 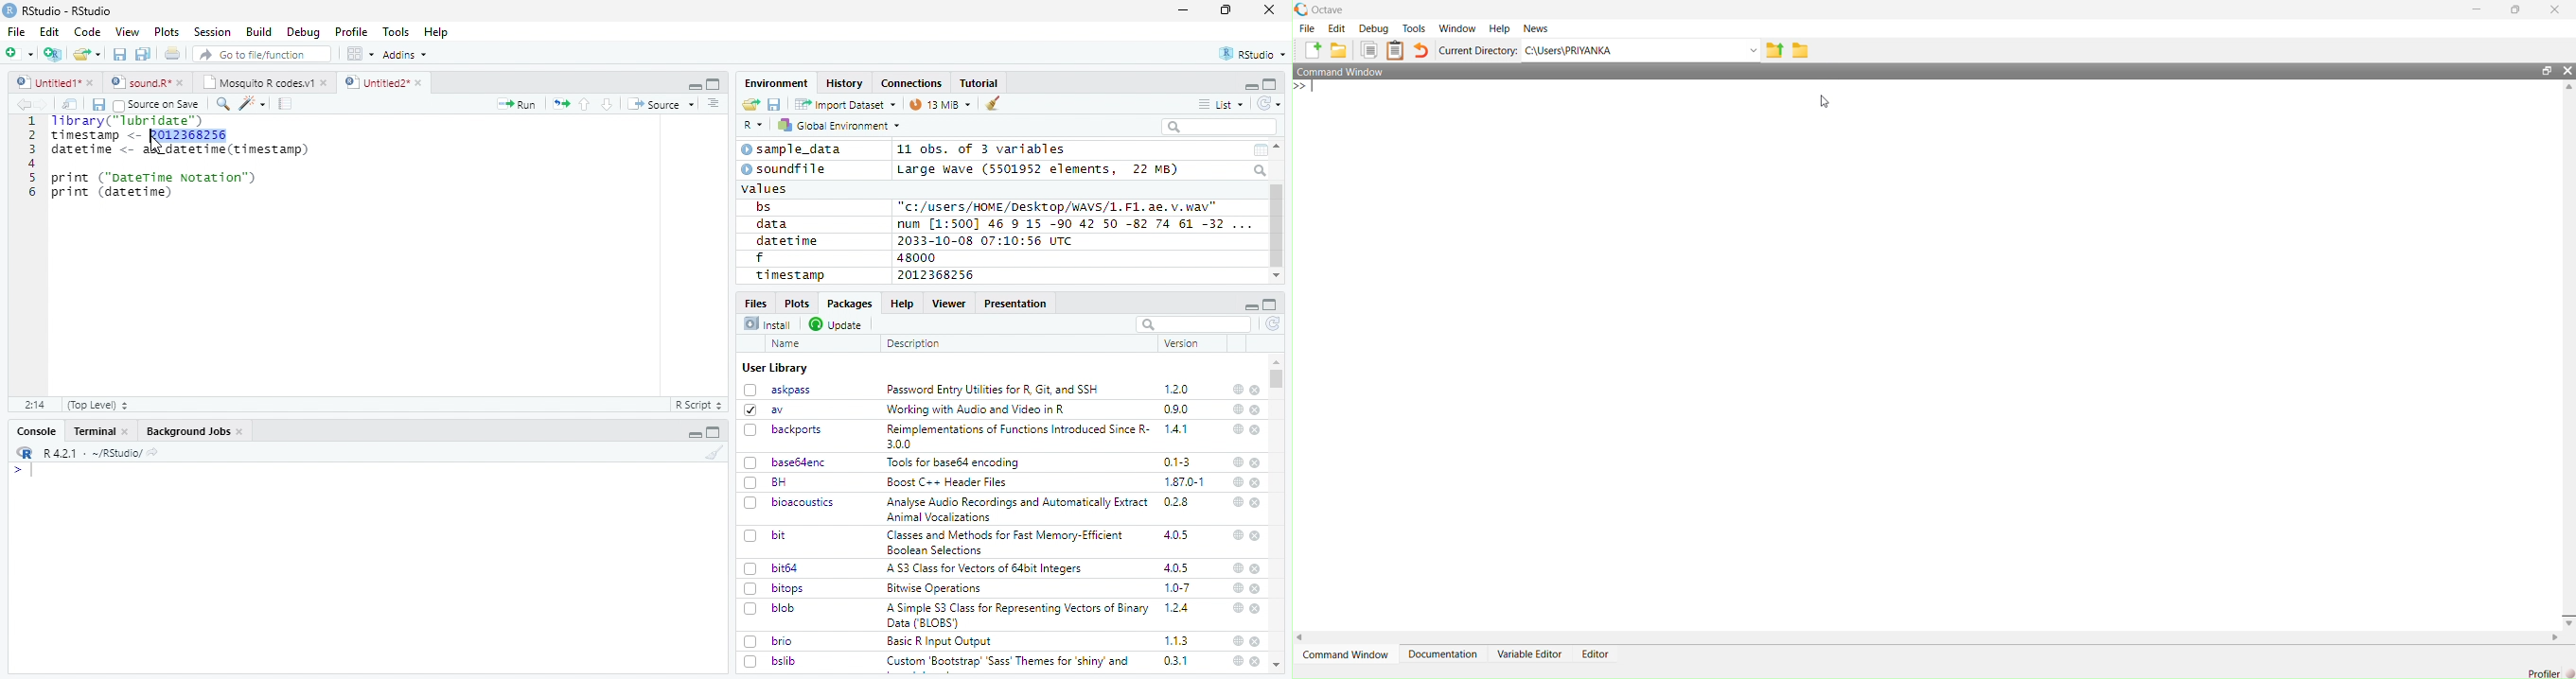 I want to click on close, so click(x=1256, y=641).